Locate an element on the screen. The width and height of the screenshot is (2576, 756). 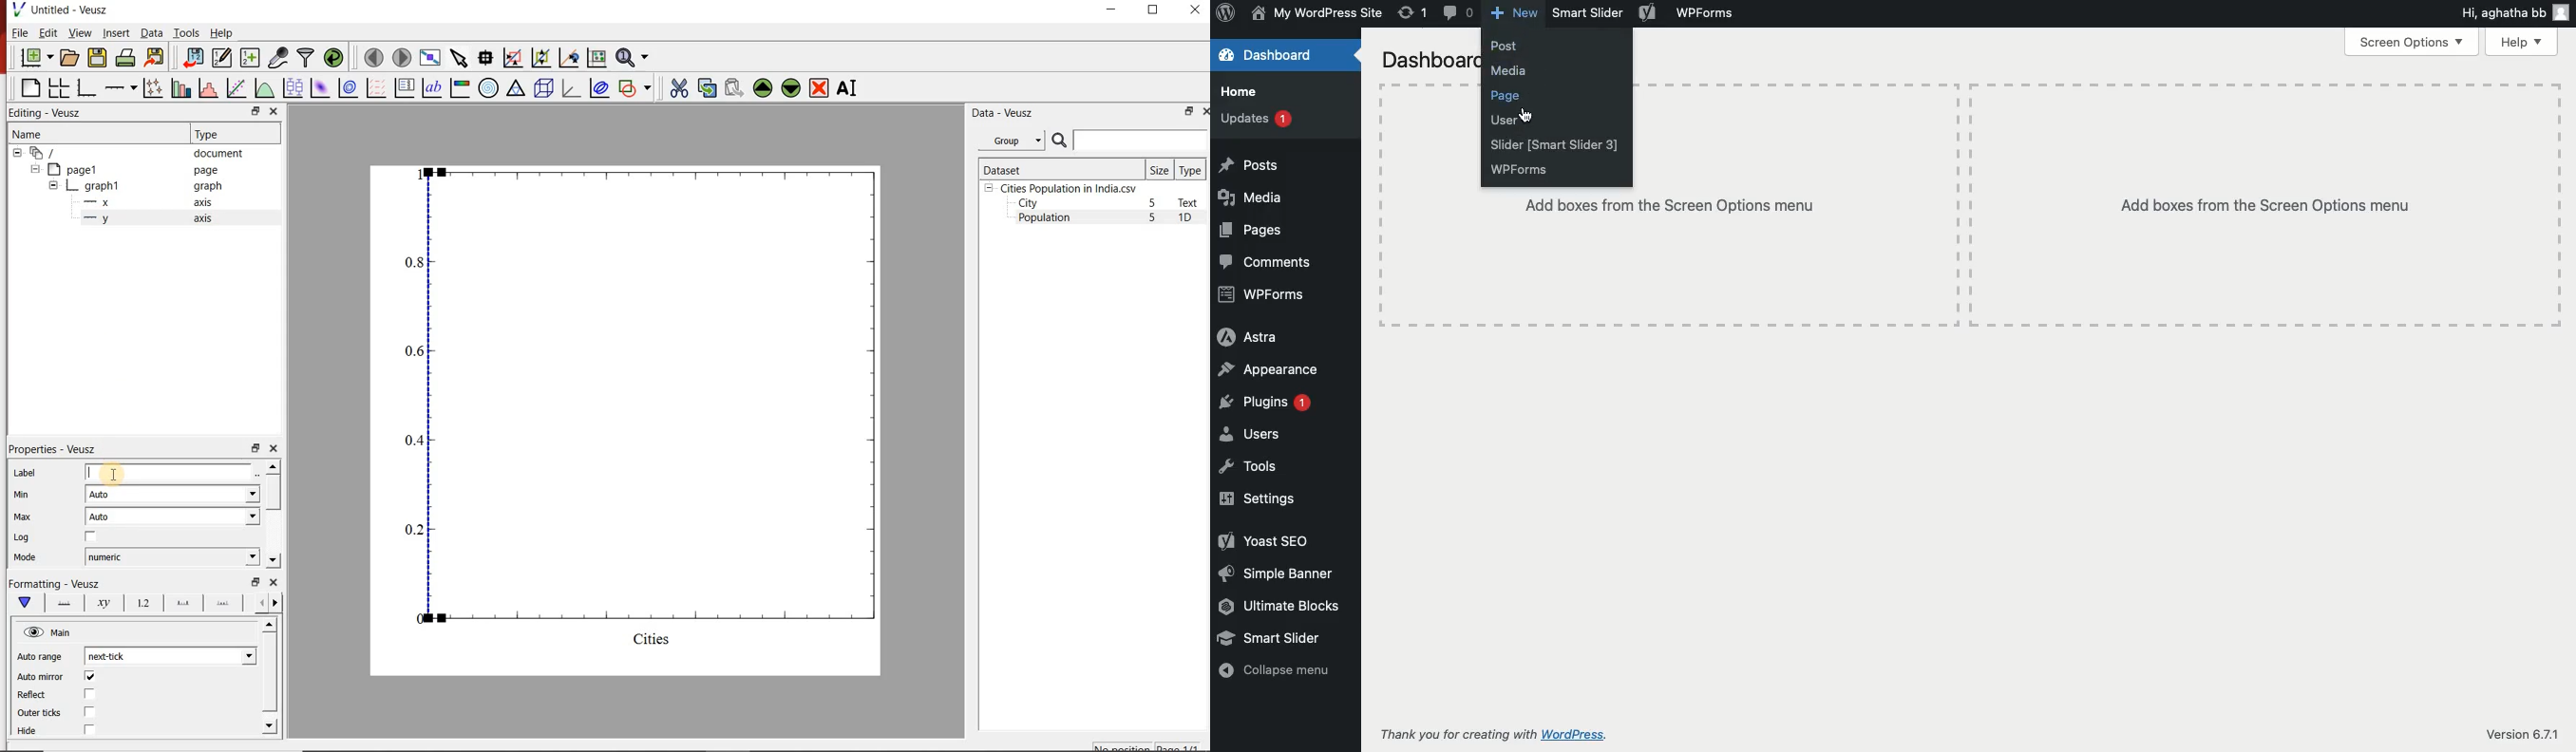
Add boxes from the screen options menu is located at coordinates (2268, 205).